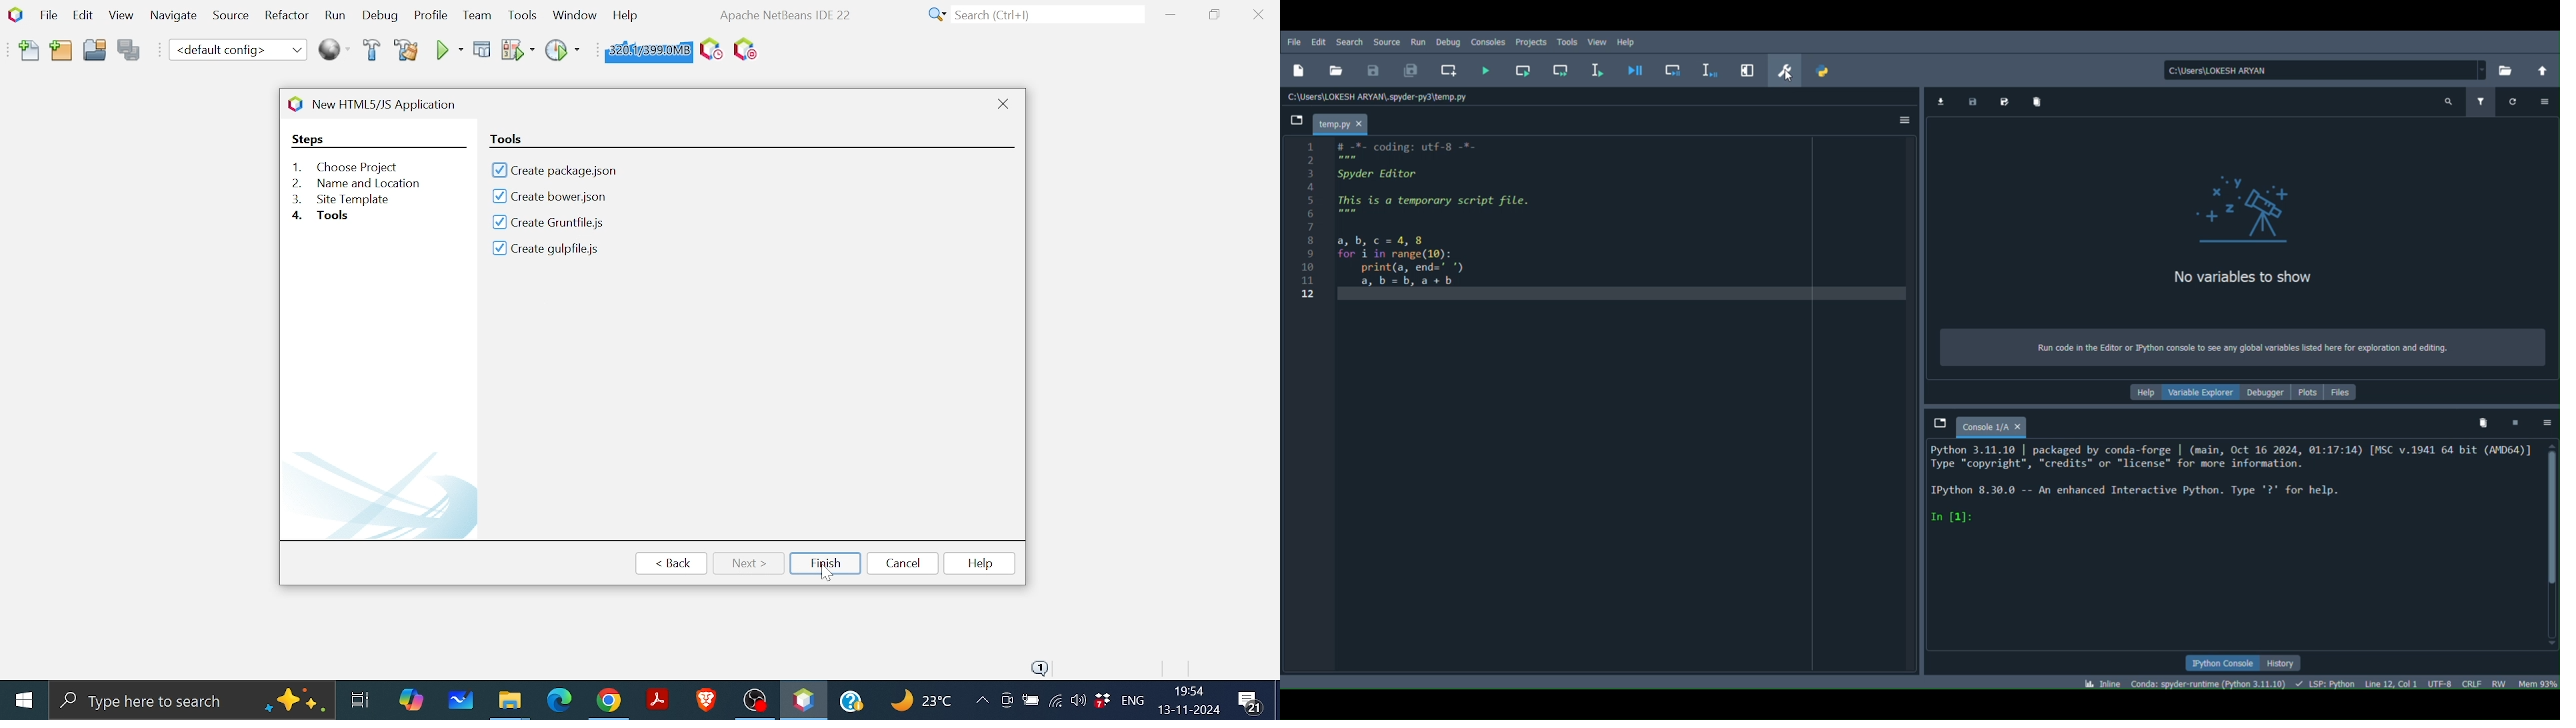 The image size is (2576, 728). I want to click on Tools, so click(1563, 41).